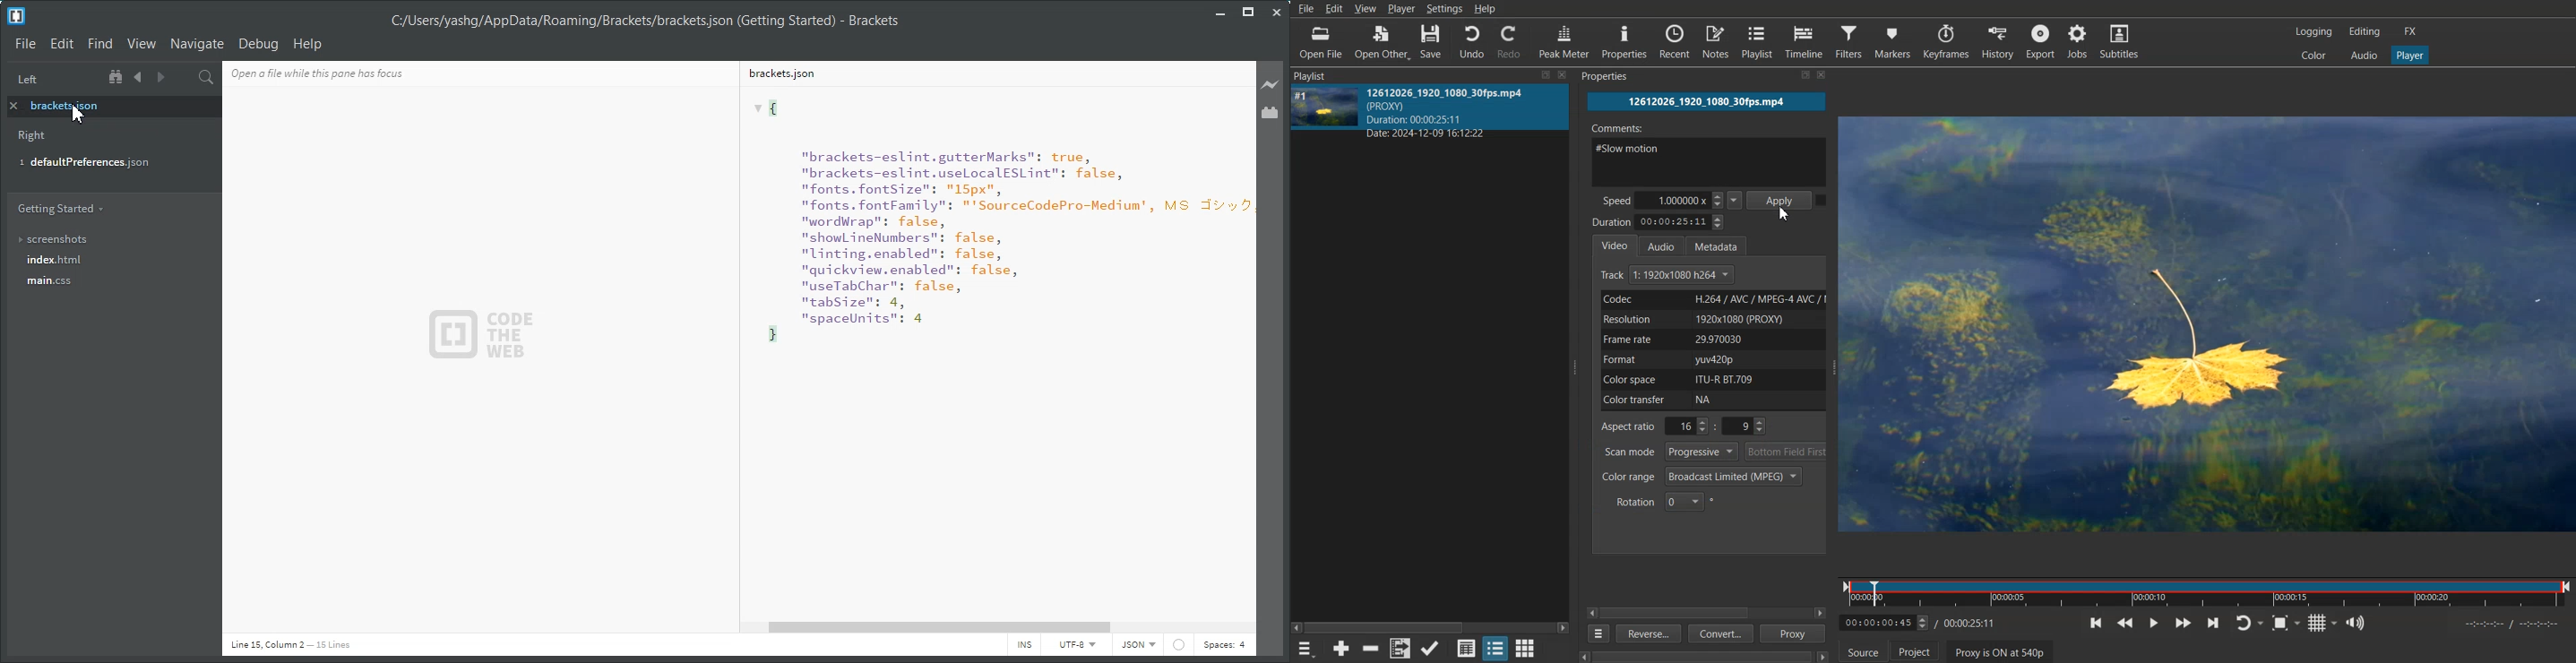 The height and width of the screenshot is (672, 2576). Describe the element at coordinates (1444, 9) in the screenshot. I see `Settings` at that location.